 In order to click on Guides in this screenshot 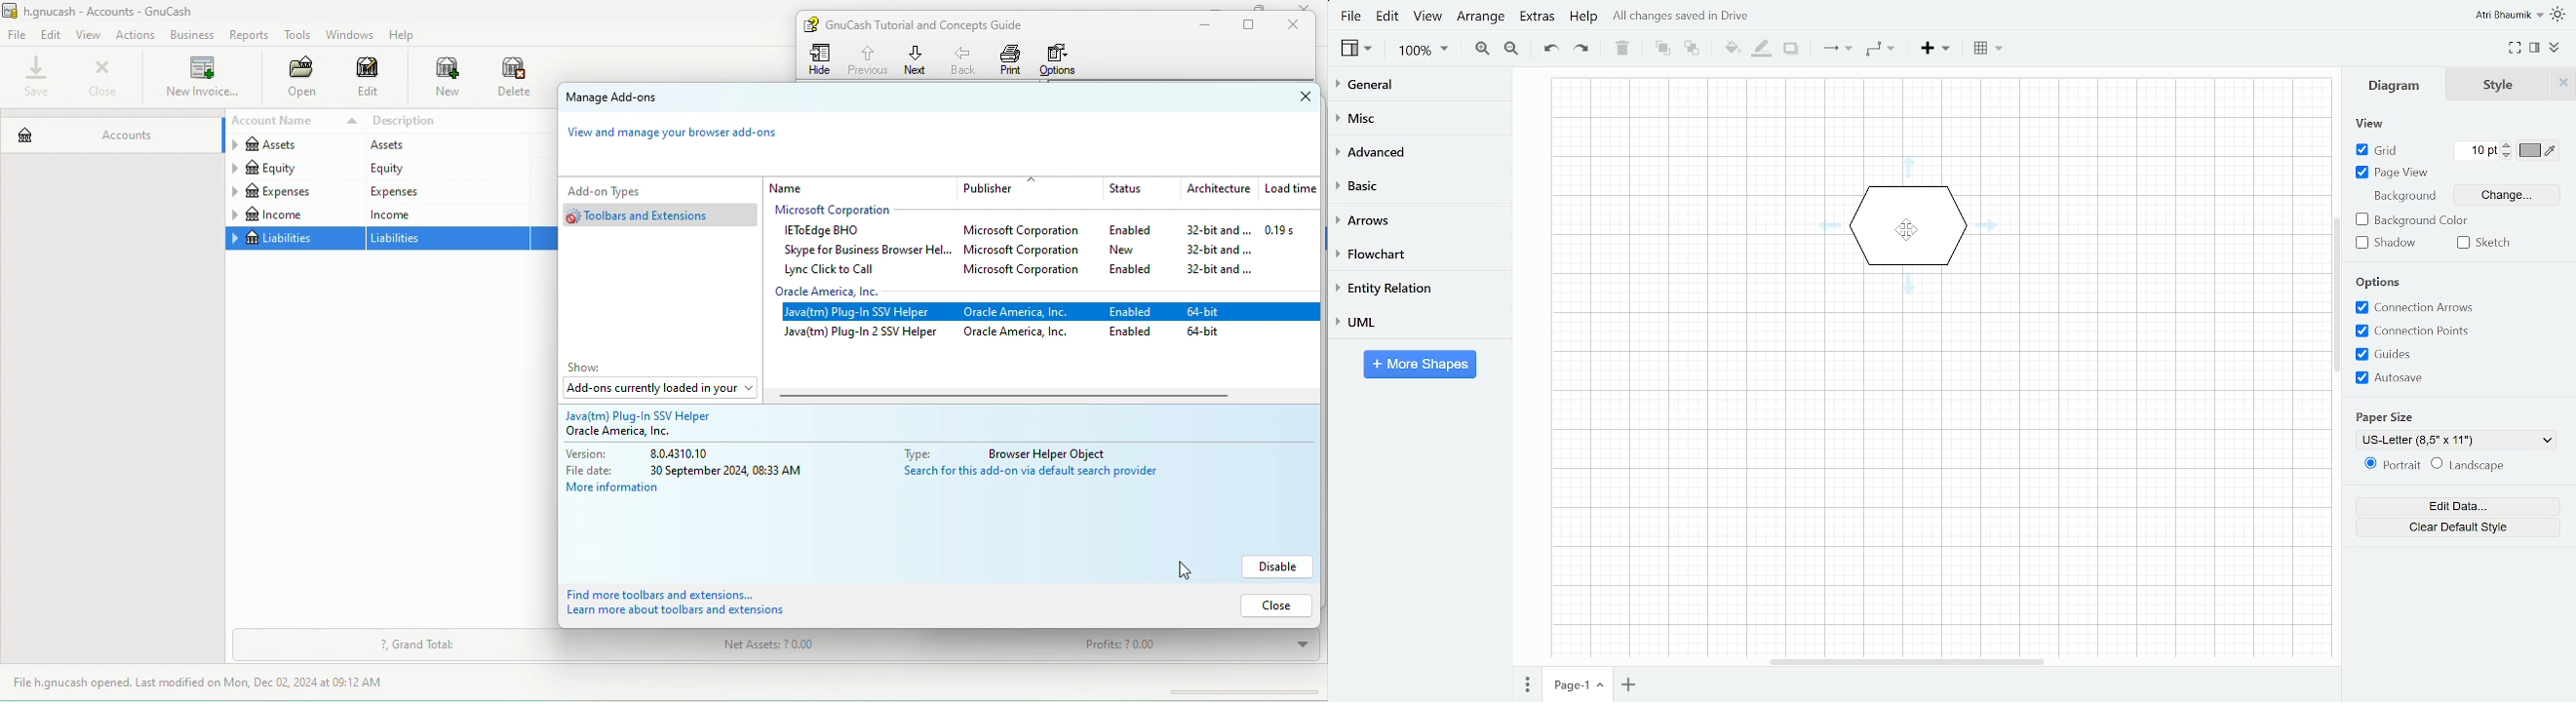, I will do `click(2415, 353)`.